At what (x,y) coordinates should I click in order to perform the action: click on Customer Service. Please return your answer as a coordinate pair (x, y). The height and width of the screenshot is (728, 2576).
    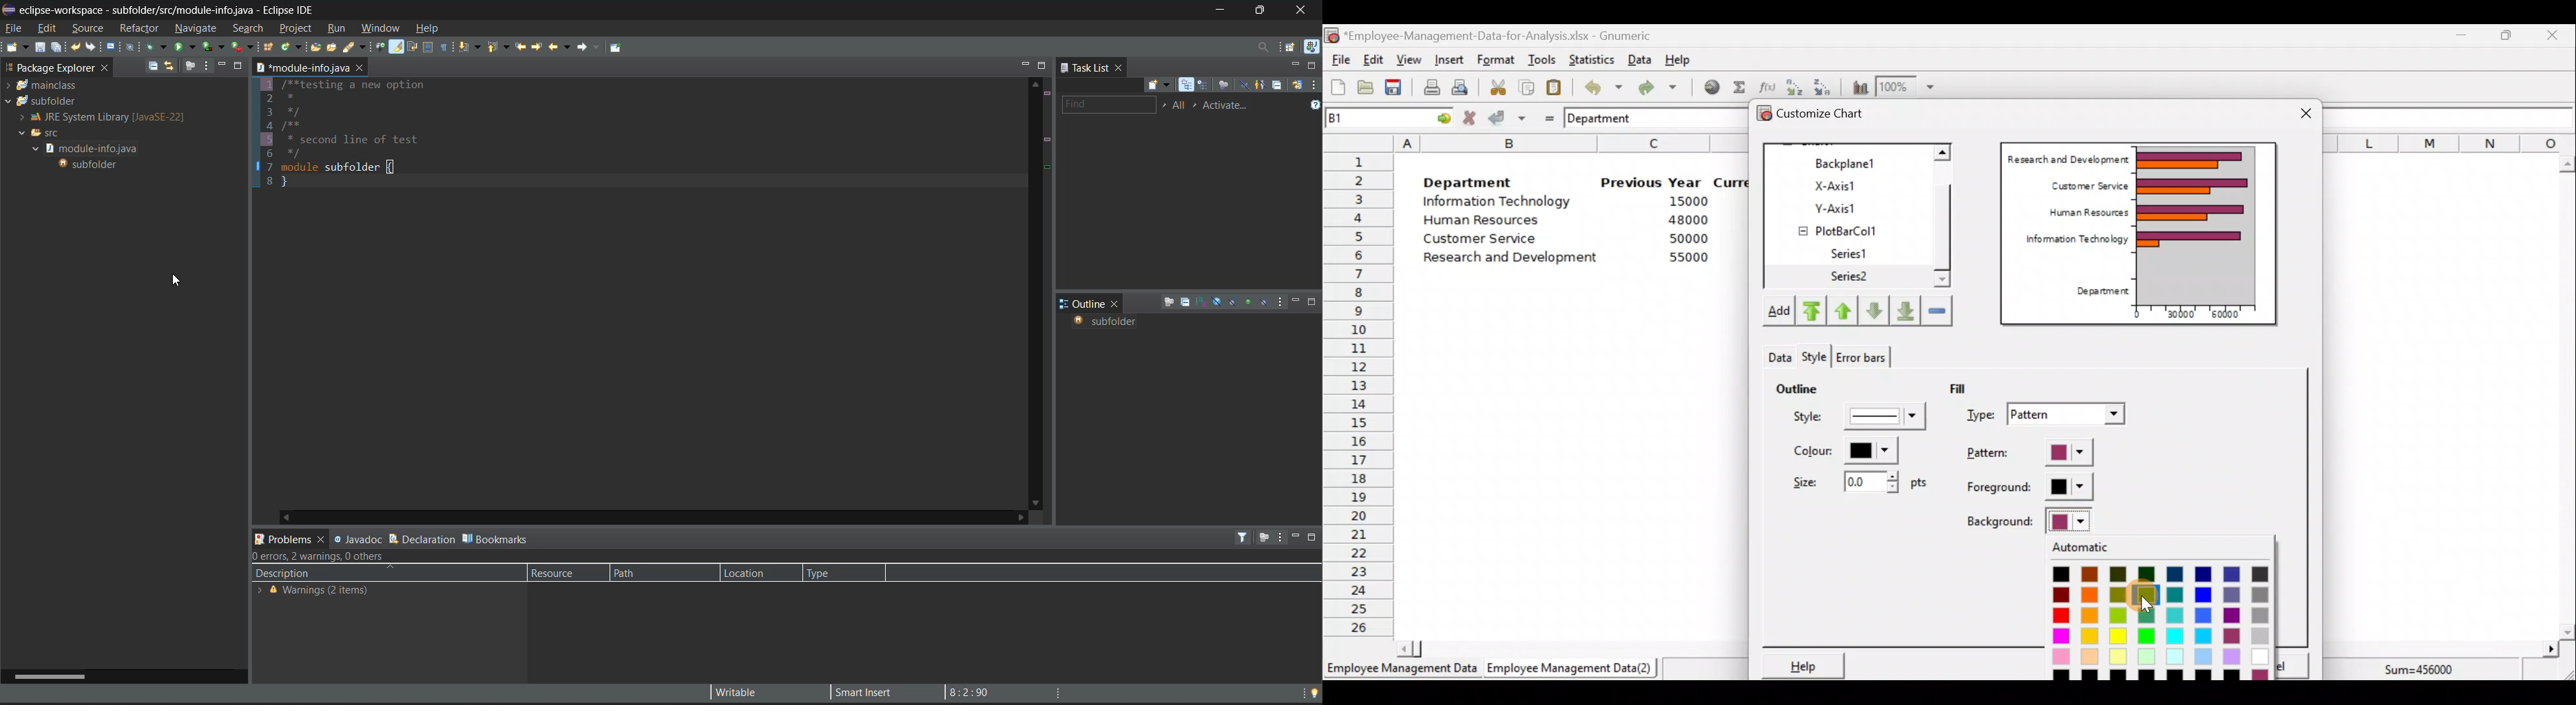
    Looking at the image, I should click on (2087, 184).